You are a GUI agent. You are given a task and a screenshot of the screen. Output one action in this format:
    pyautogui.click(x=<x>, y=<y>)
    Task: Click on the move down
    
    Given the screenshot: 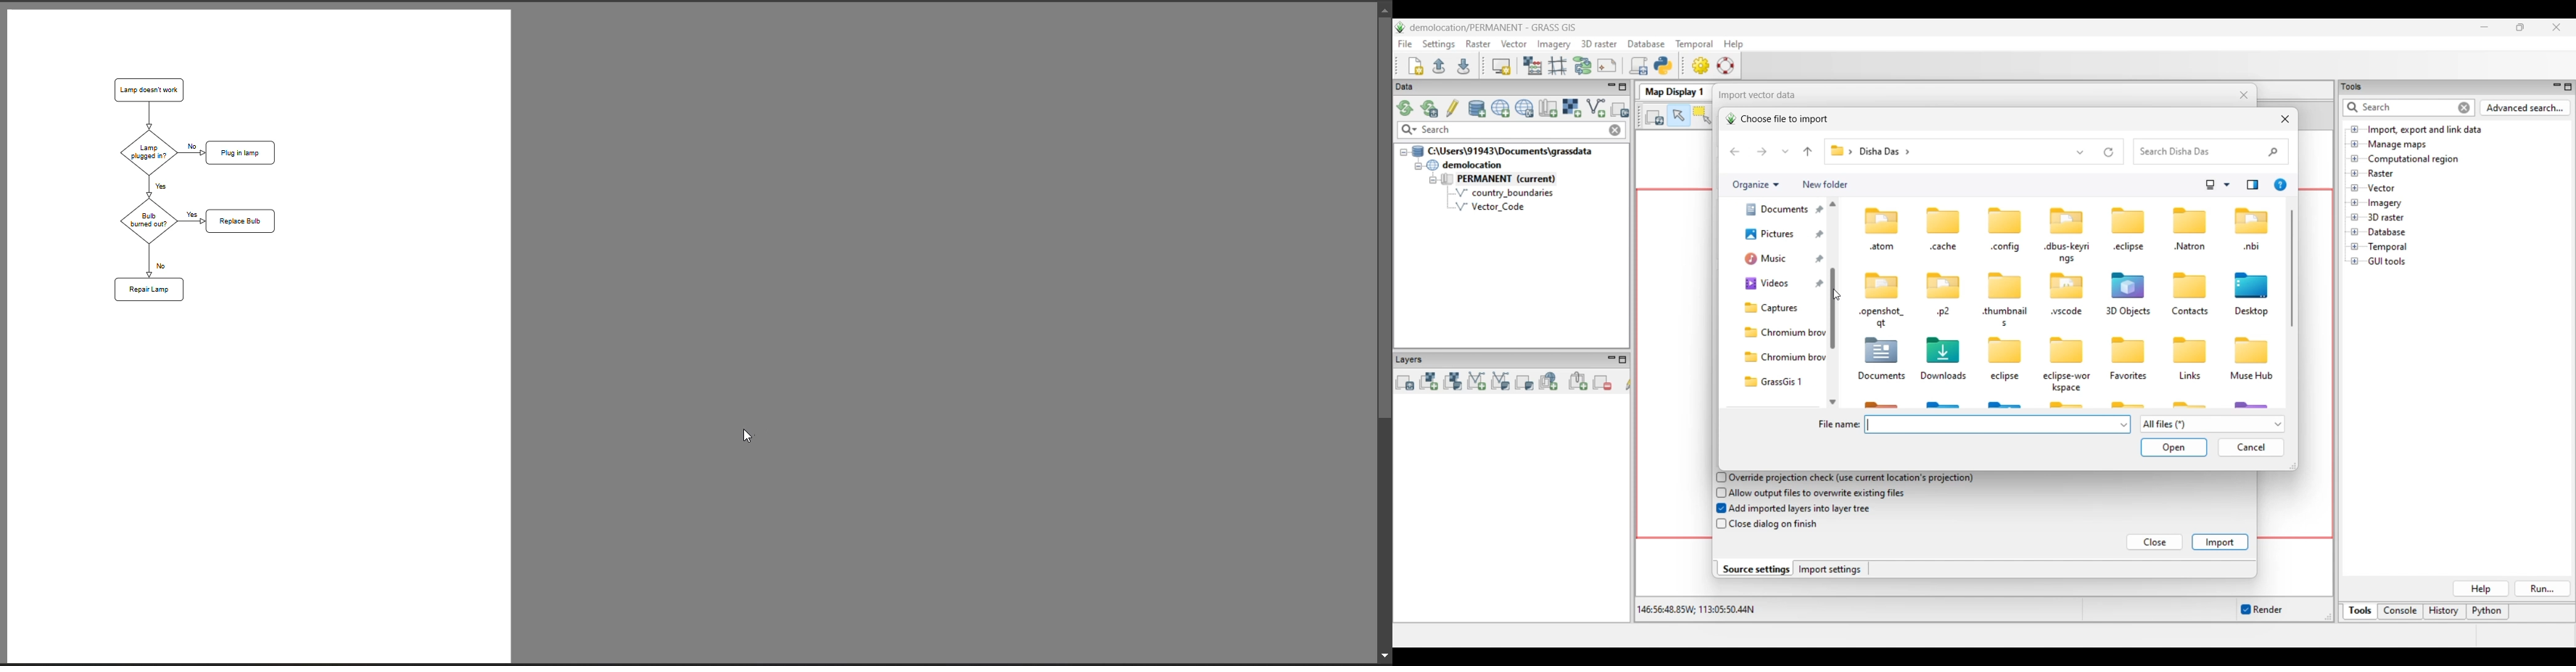 What is the action you would take?
    pyautogui.click(x=1384, y=653)
    